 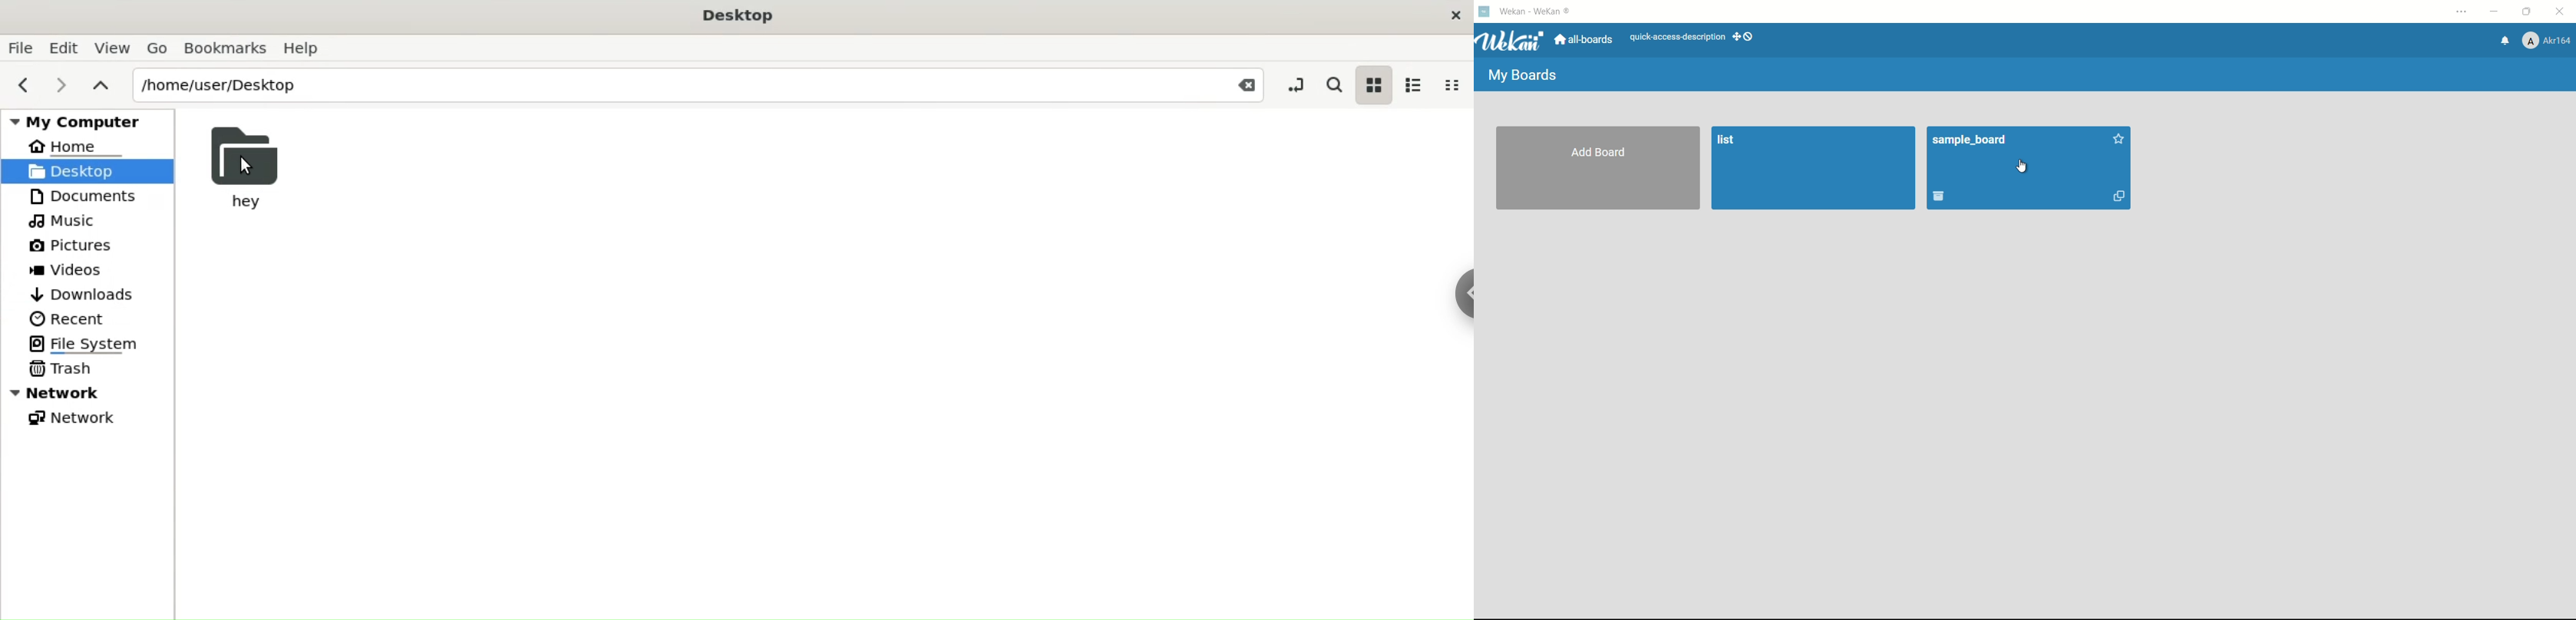 What do you see at coordinates (1747, 36) in the screenshot?
I see `show-desktop-drag-handles` at bounding box center [1747, 36].